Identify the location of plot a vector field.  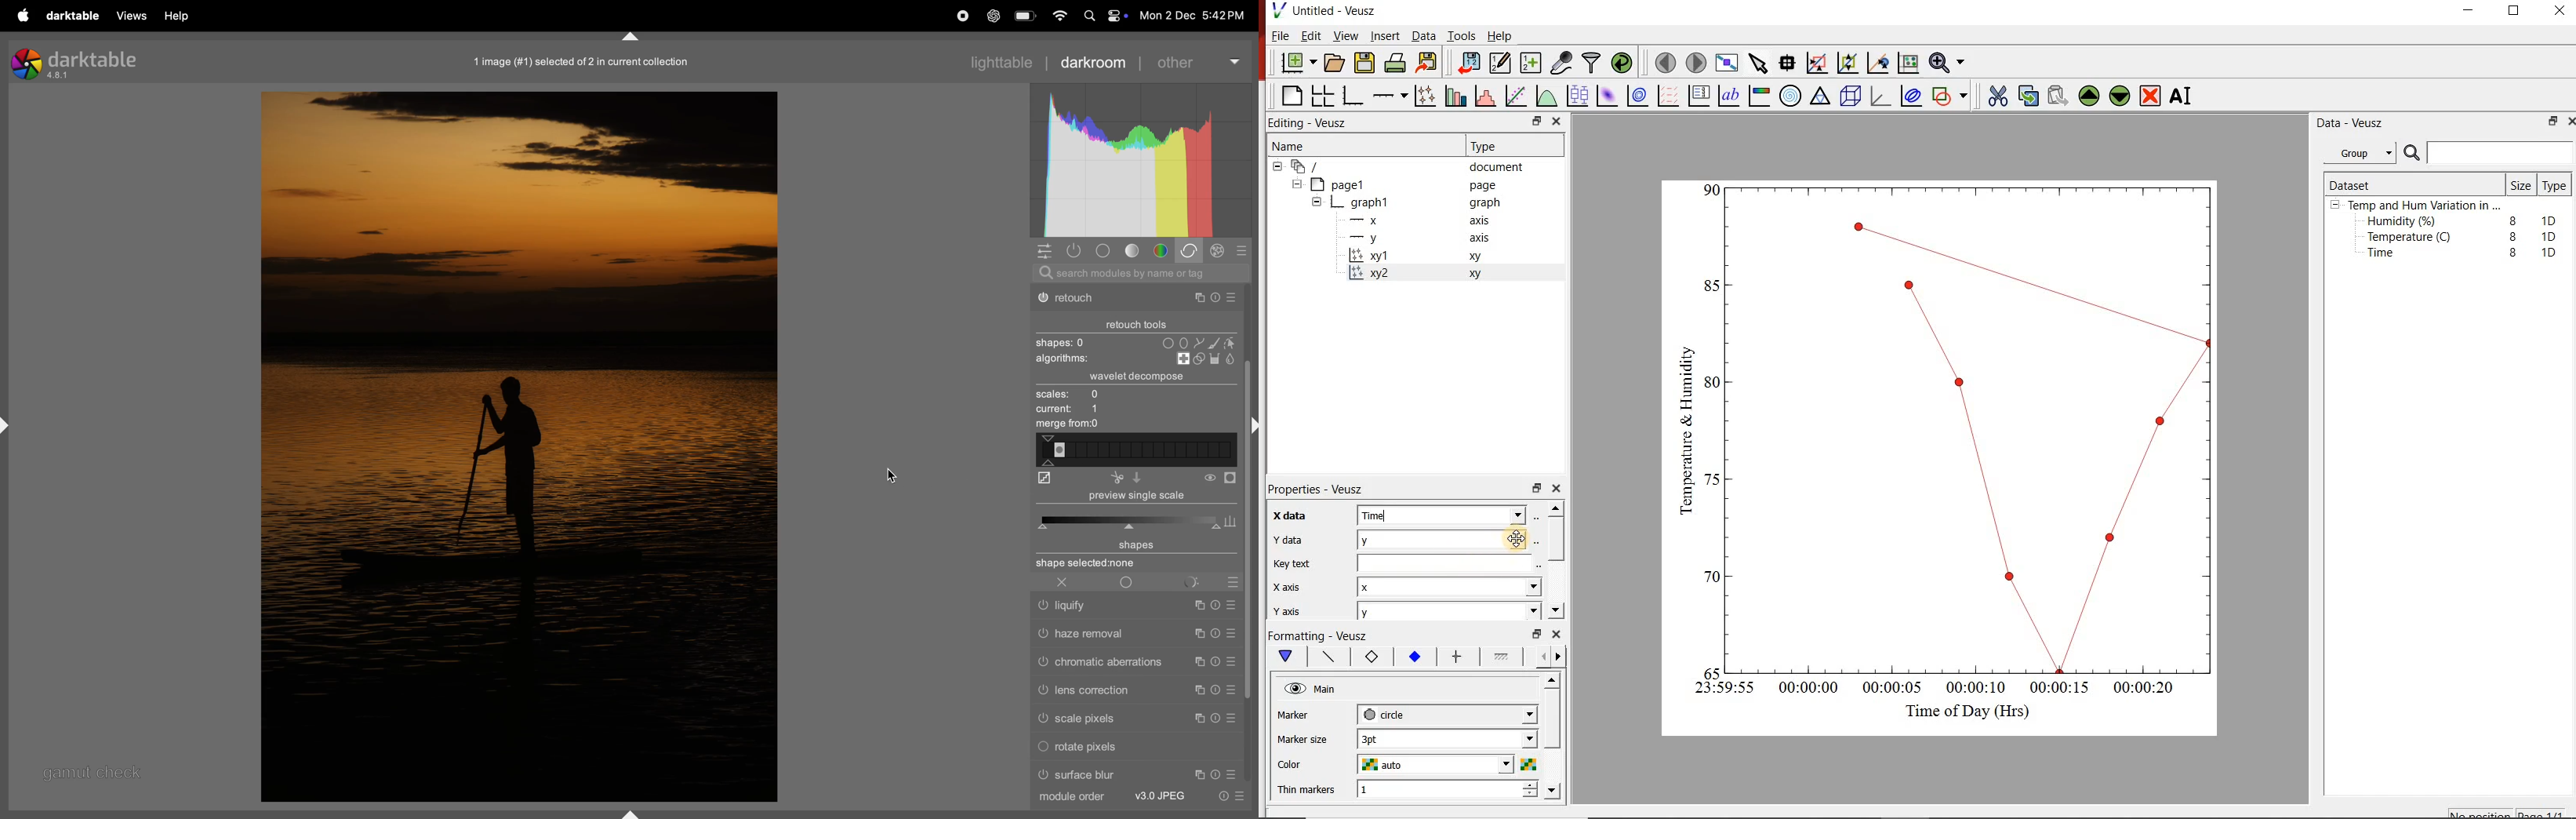
(1669, 96).